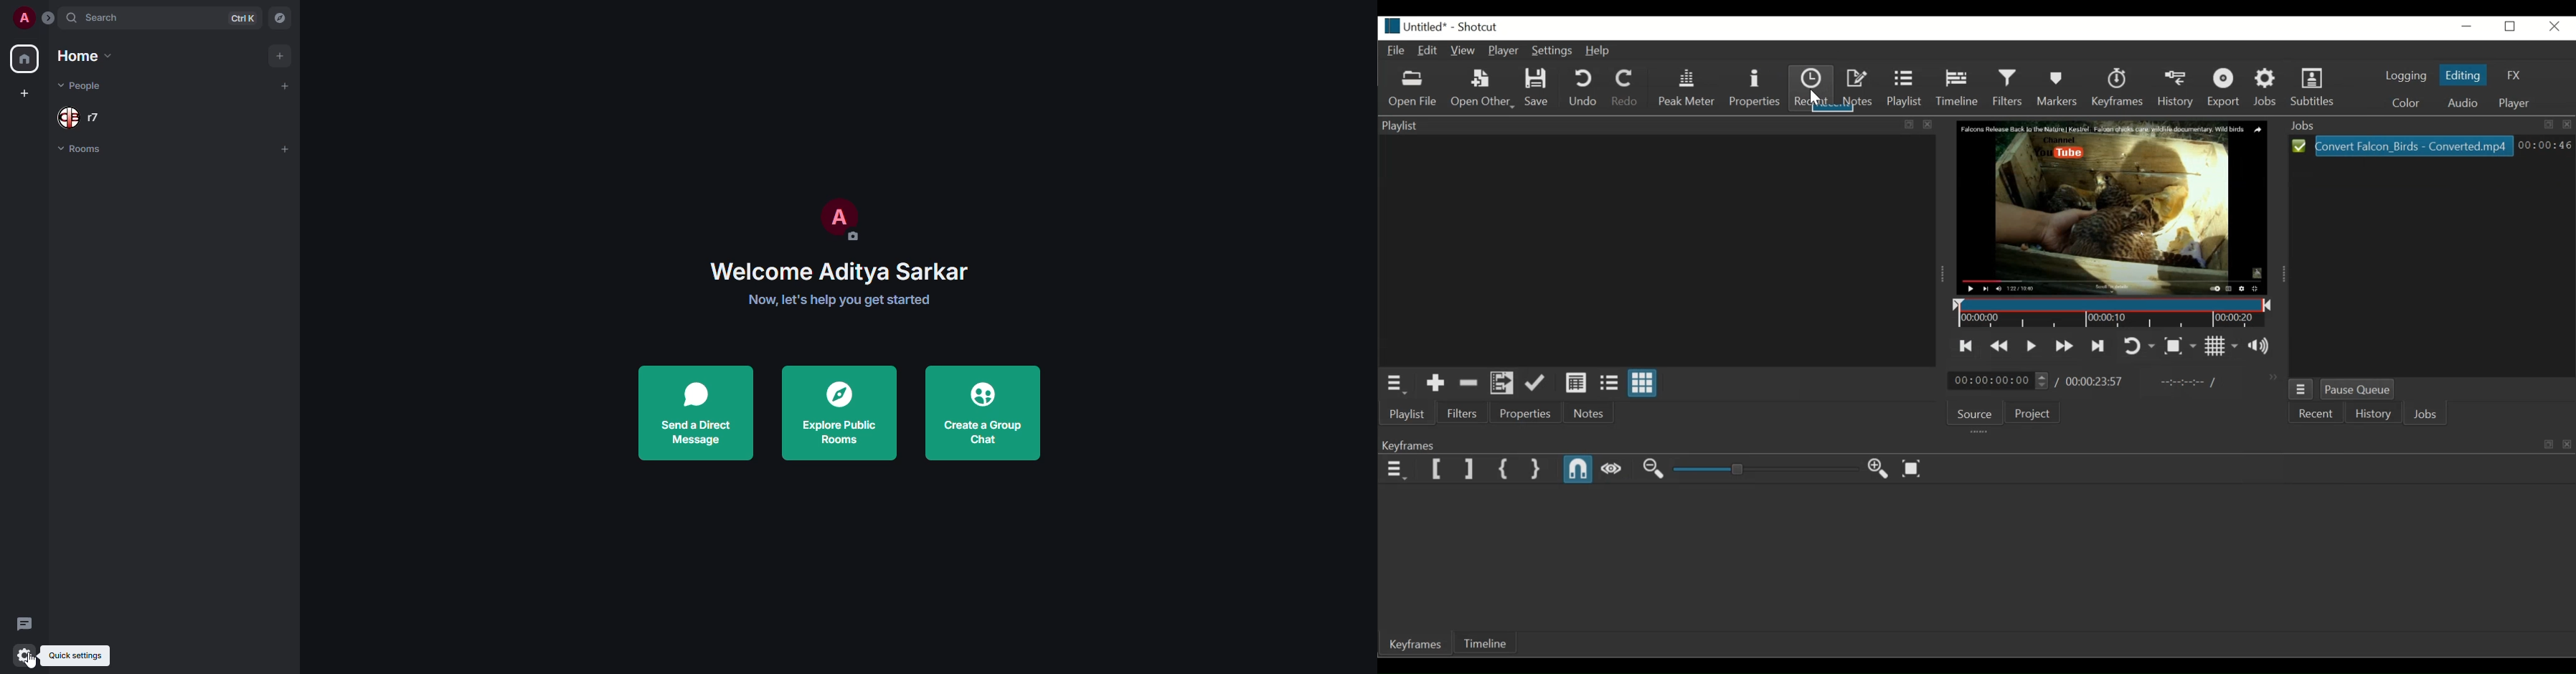 The width and height of the screenshot is (2576, 700). I want to click on Hours: Minutes: Seconds, so click(2545, 147).